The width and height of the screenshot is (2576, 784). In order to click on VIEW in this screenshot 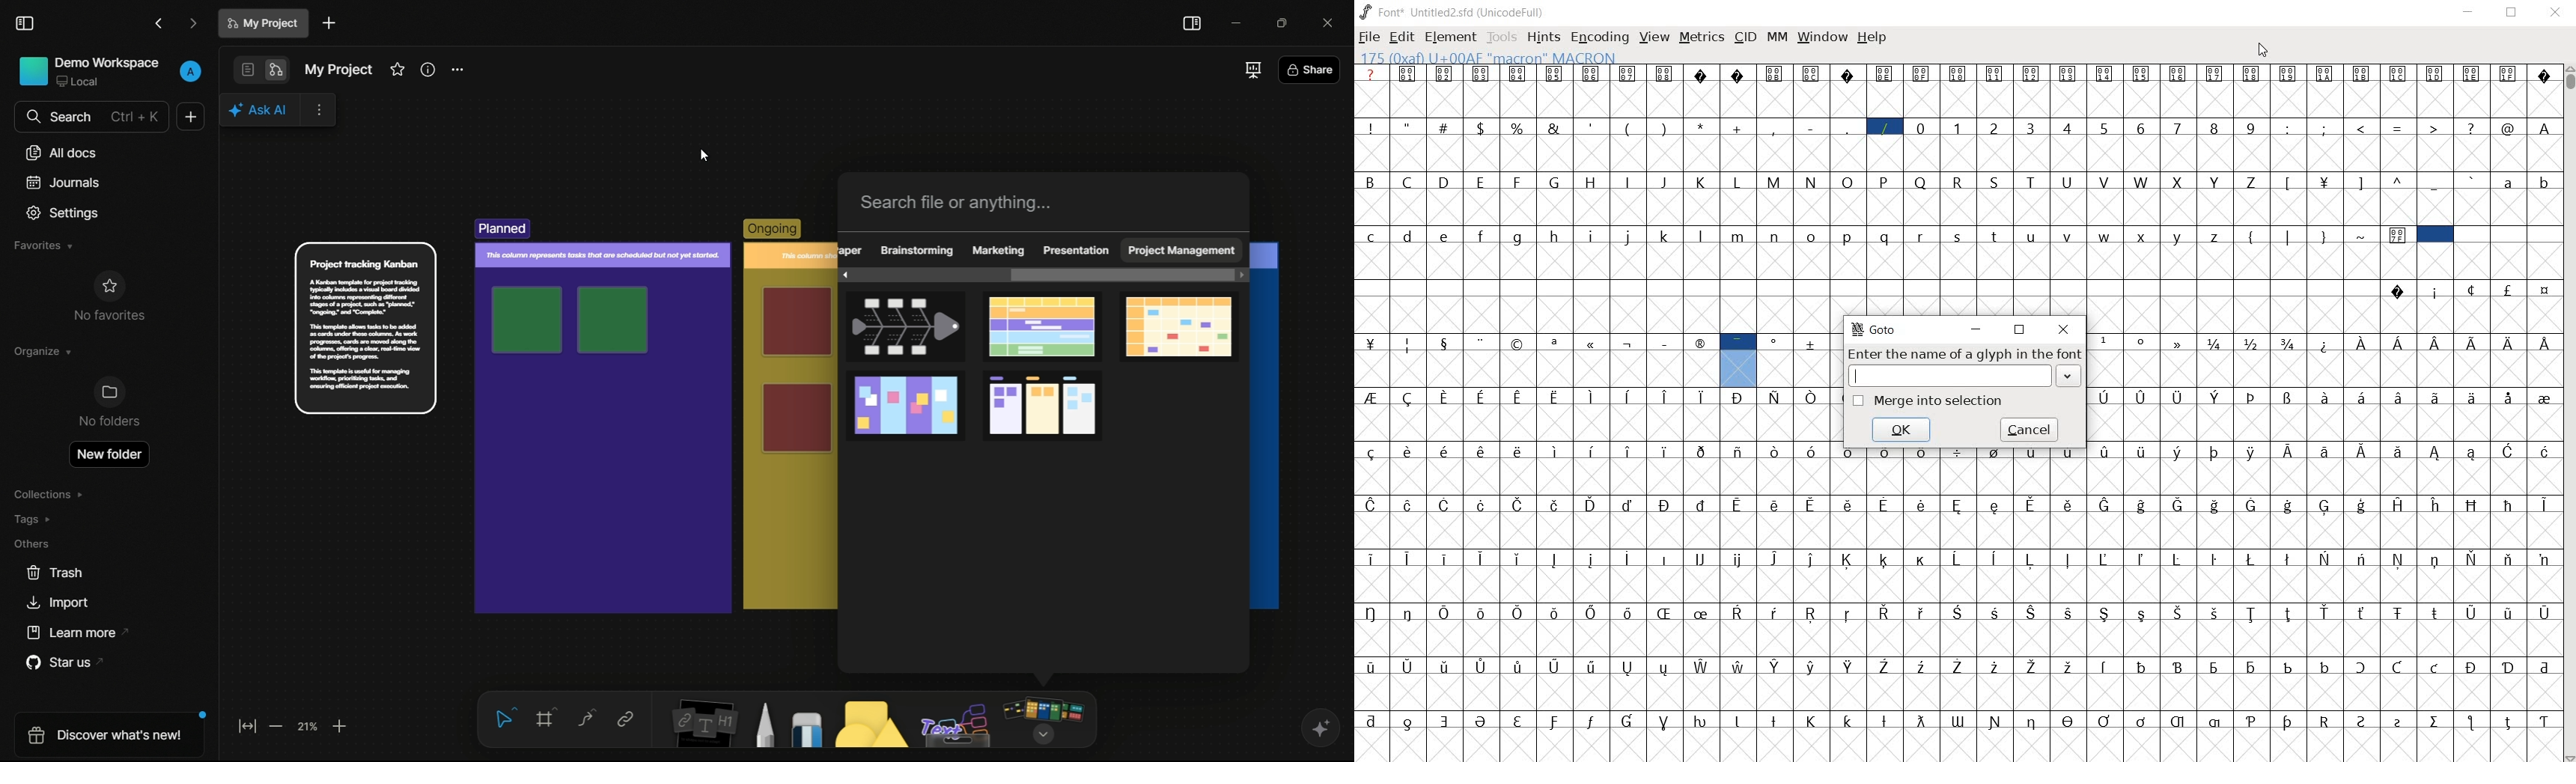, I will do `click(1654, 38)`.